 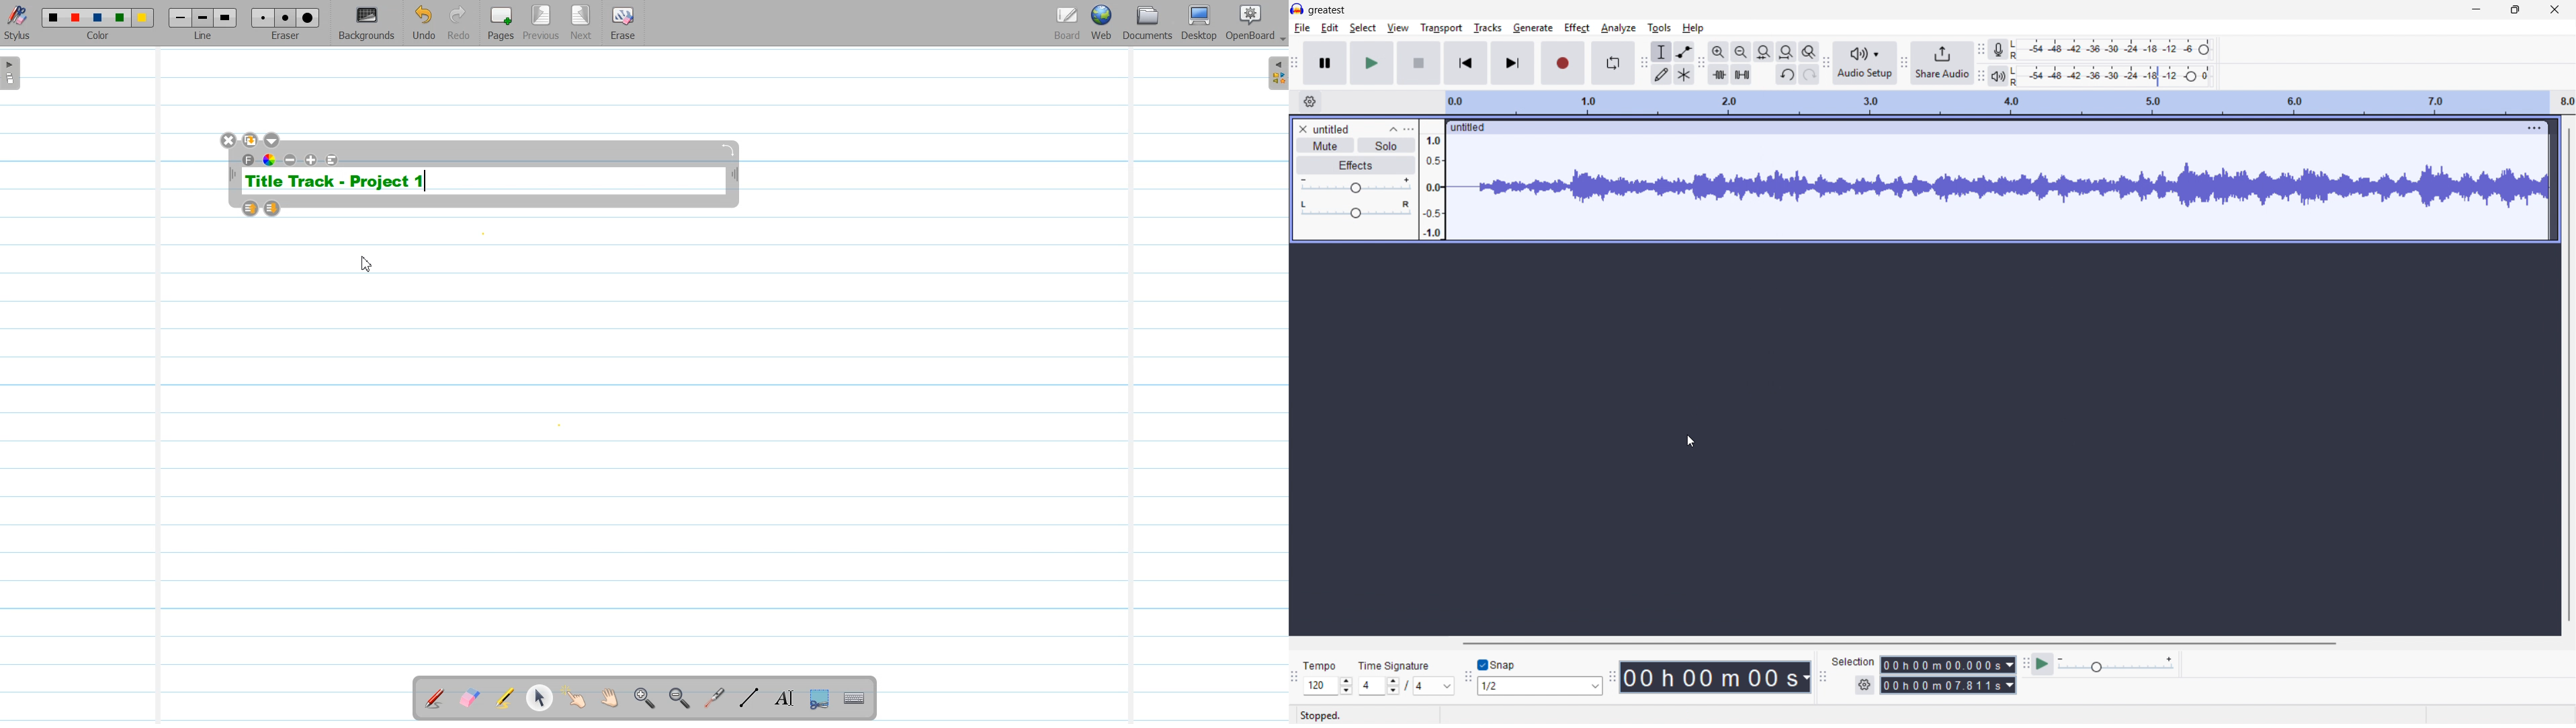 I want to click on transport, so click(x=1442, y=28).